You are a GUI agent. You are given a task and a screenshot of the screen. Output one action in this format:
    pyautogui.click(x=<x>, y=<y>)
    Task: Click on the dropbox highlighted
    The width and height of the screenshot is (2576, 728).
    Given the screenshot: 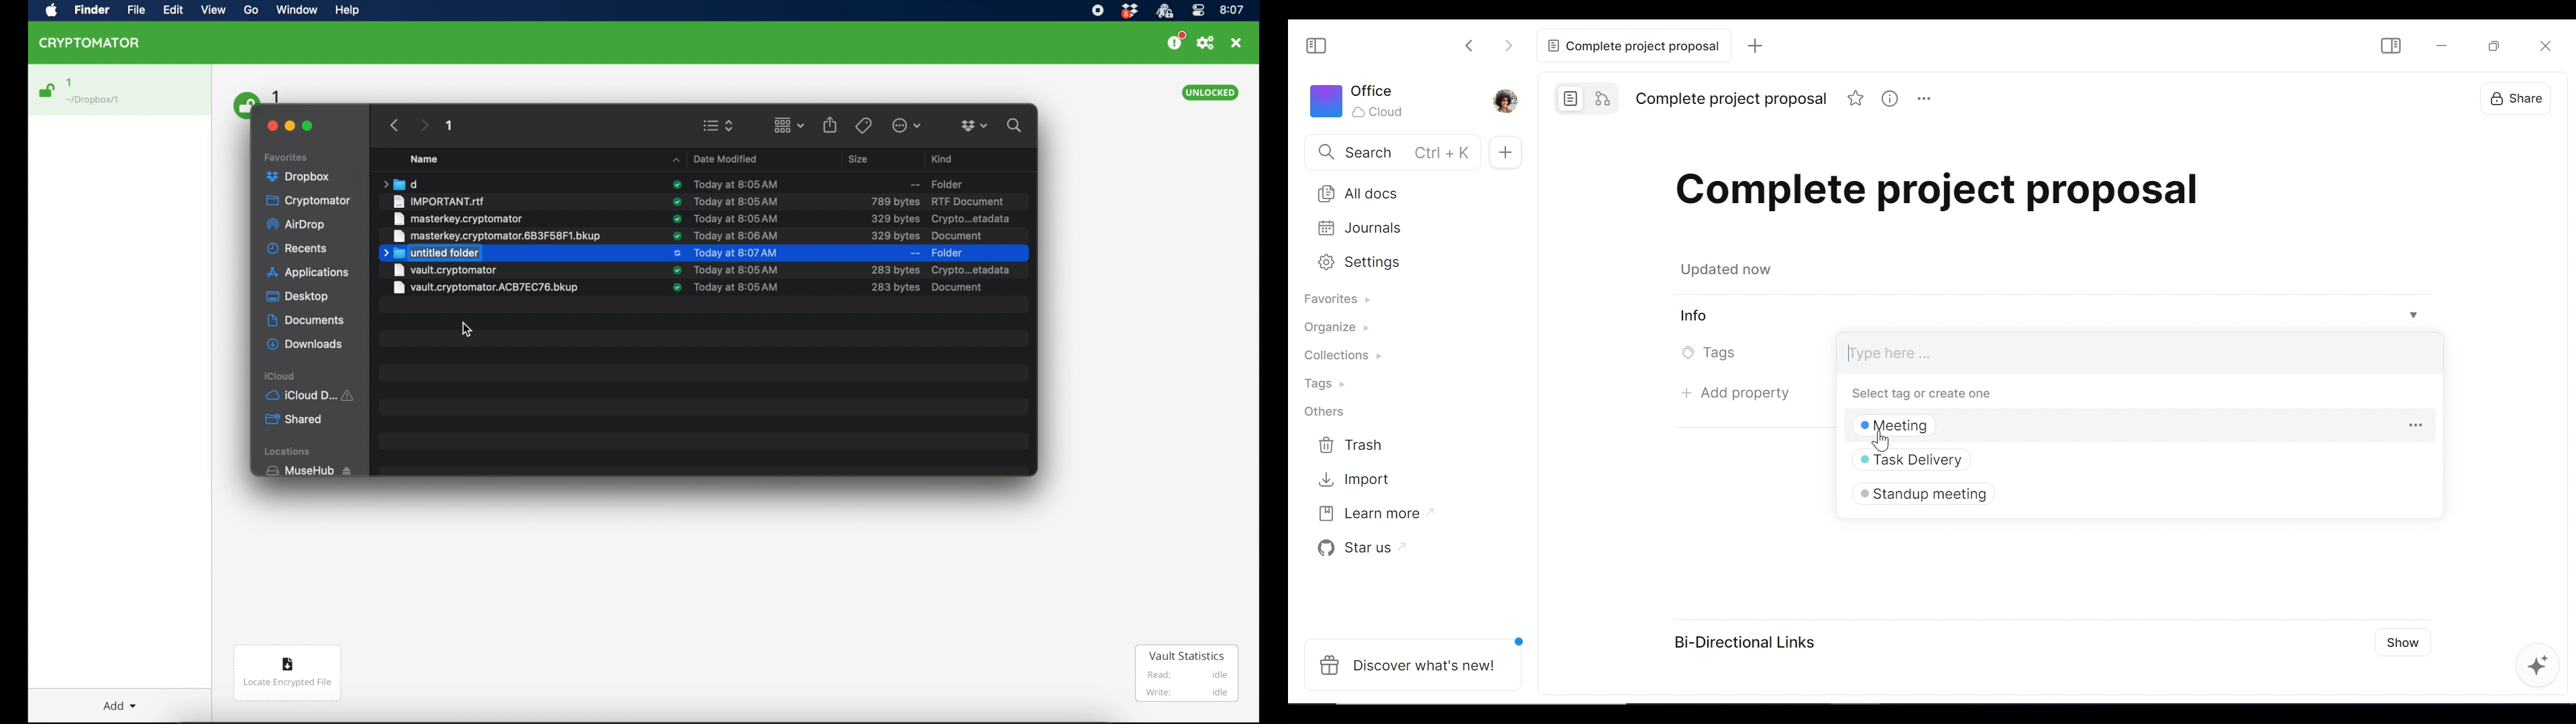 What is the action you would take?
    pyautogui.click(x=303, y=177)
    